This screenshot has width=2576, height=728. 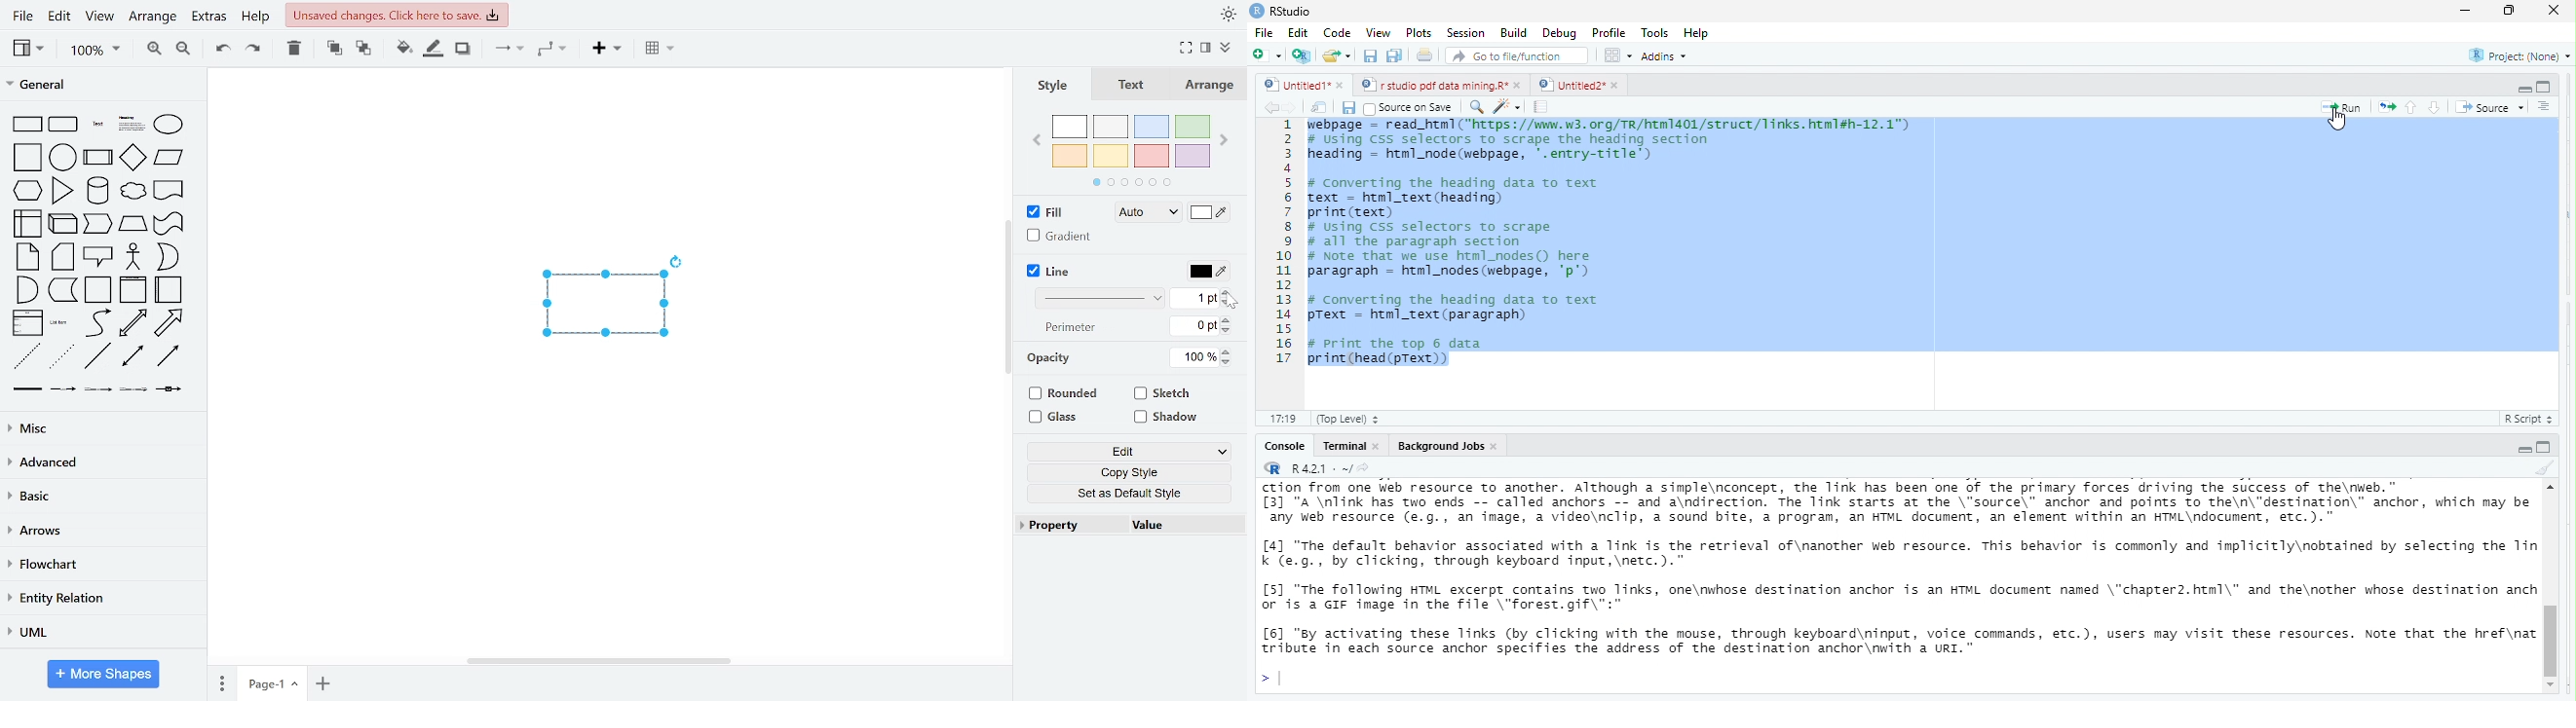 What do you see at coordinates (401, 50) in the screenshot?
I see `fill color` at bounding box center [401, 50].